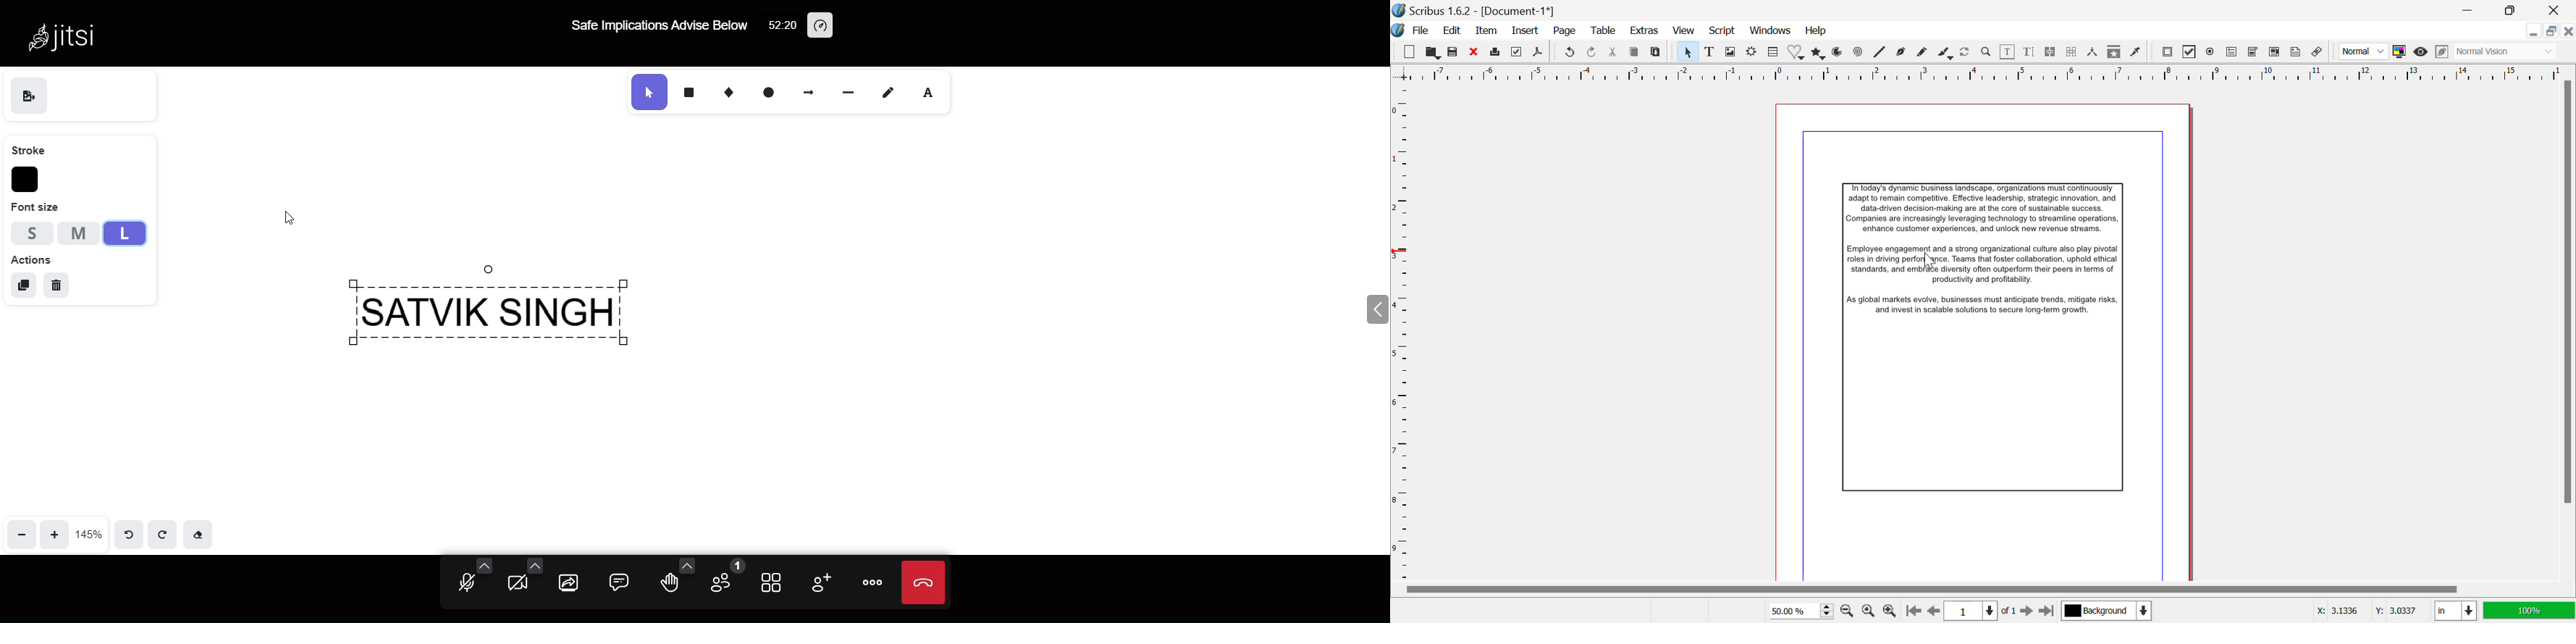 The image size is (2576, 644). I want to click on Help, so click(1816, 31).